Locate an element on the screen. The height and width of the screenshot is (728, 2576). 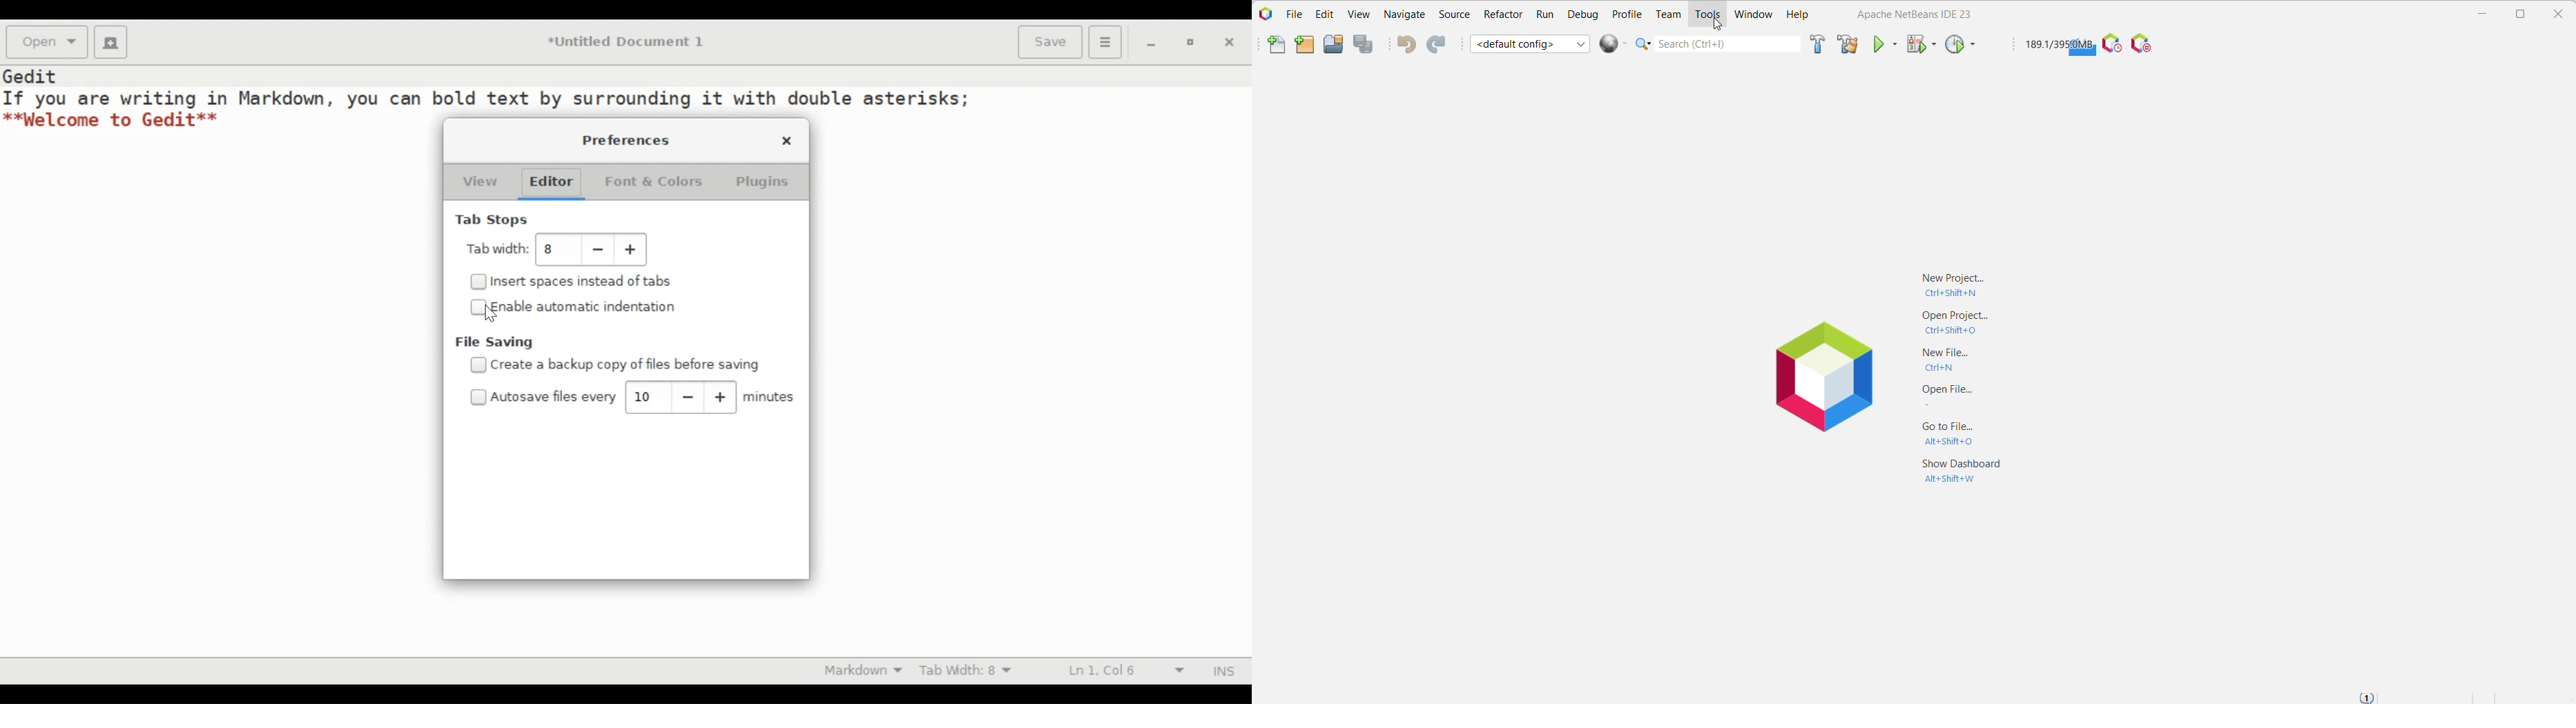
Tab Width is located at coordinates (970, 670).